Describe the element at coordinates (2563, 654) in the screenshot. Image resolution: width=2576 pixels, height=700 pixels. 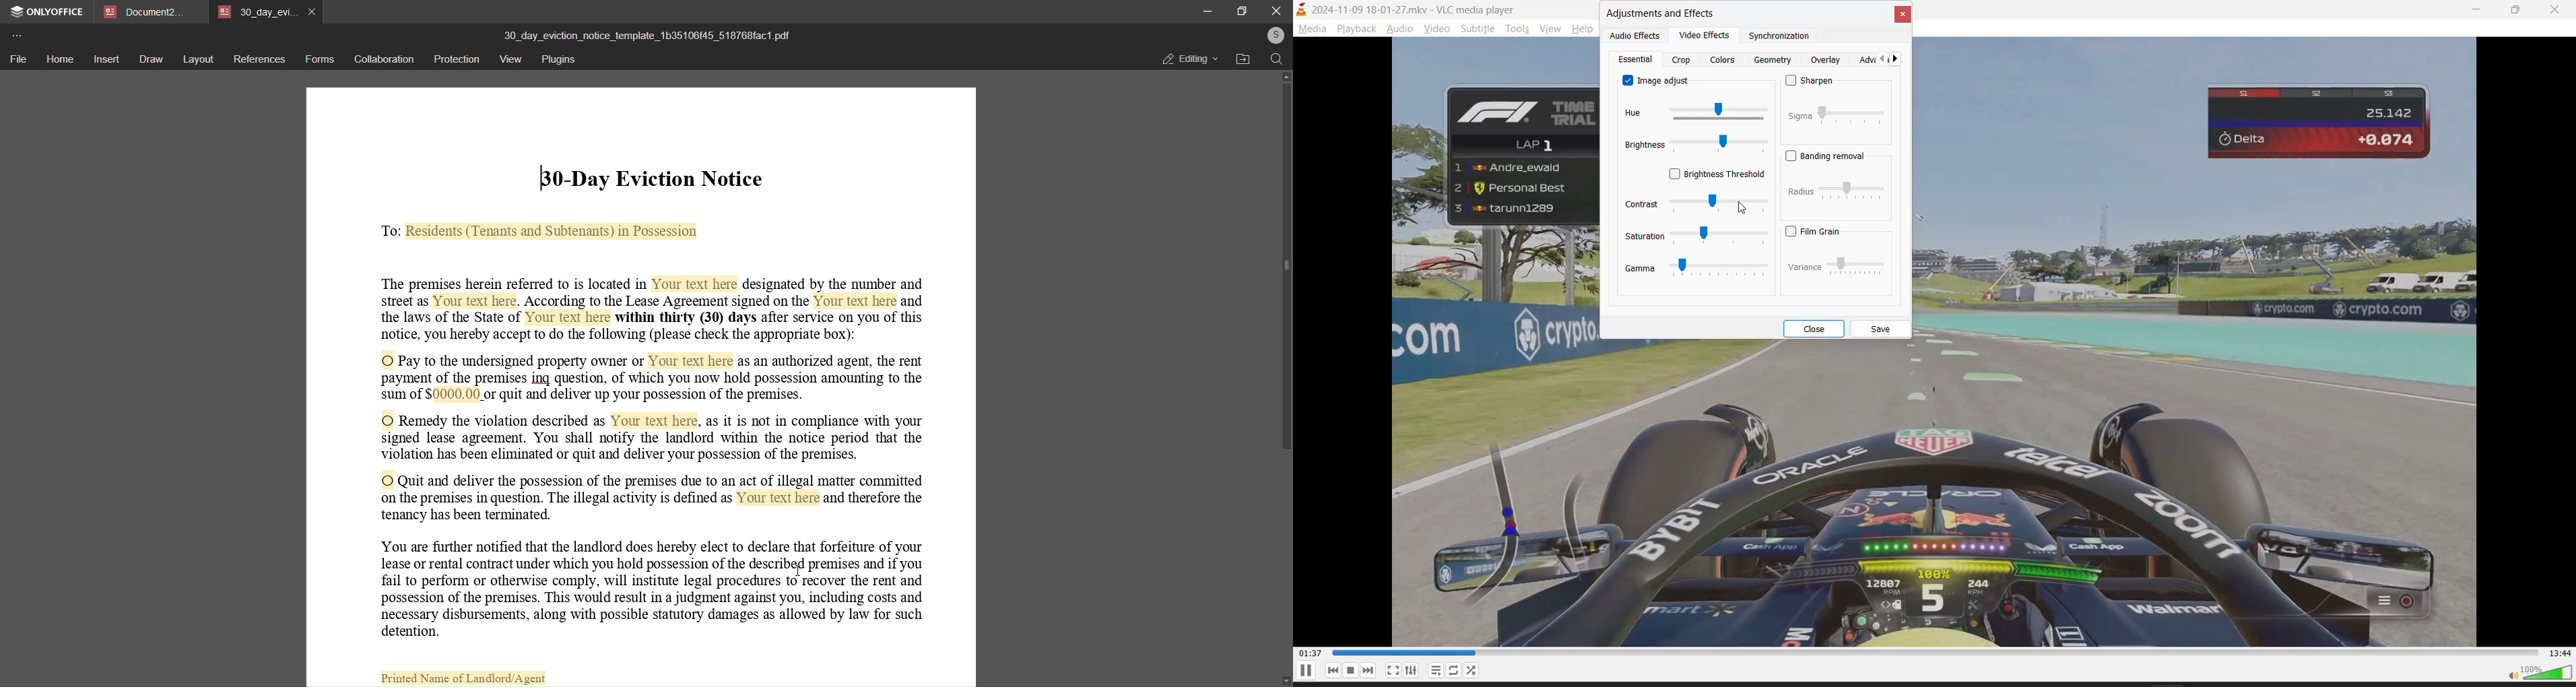
I see `total track time` at that location.